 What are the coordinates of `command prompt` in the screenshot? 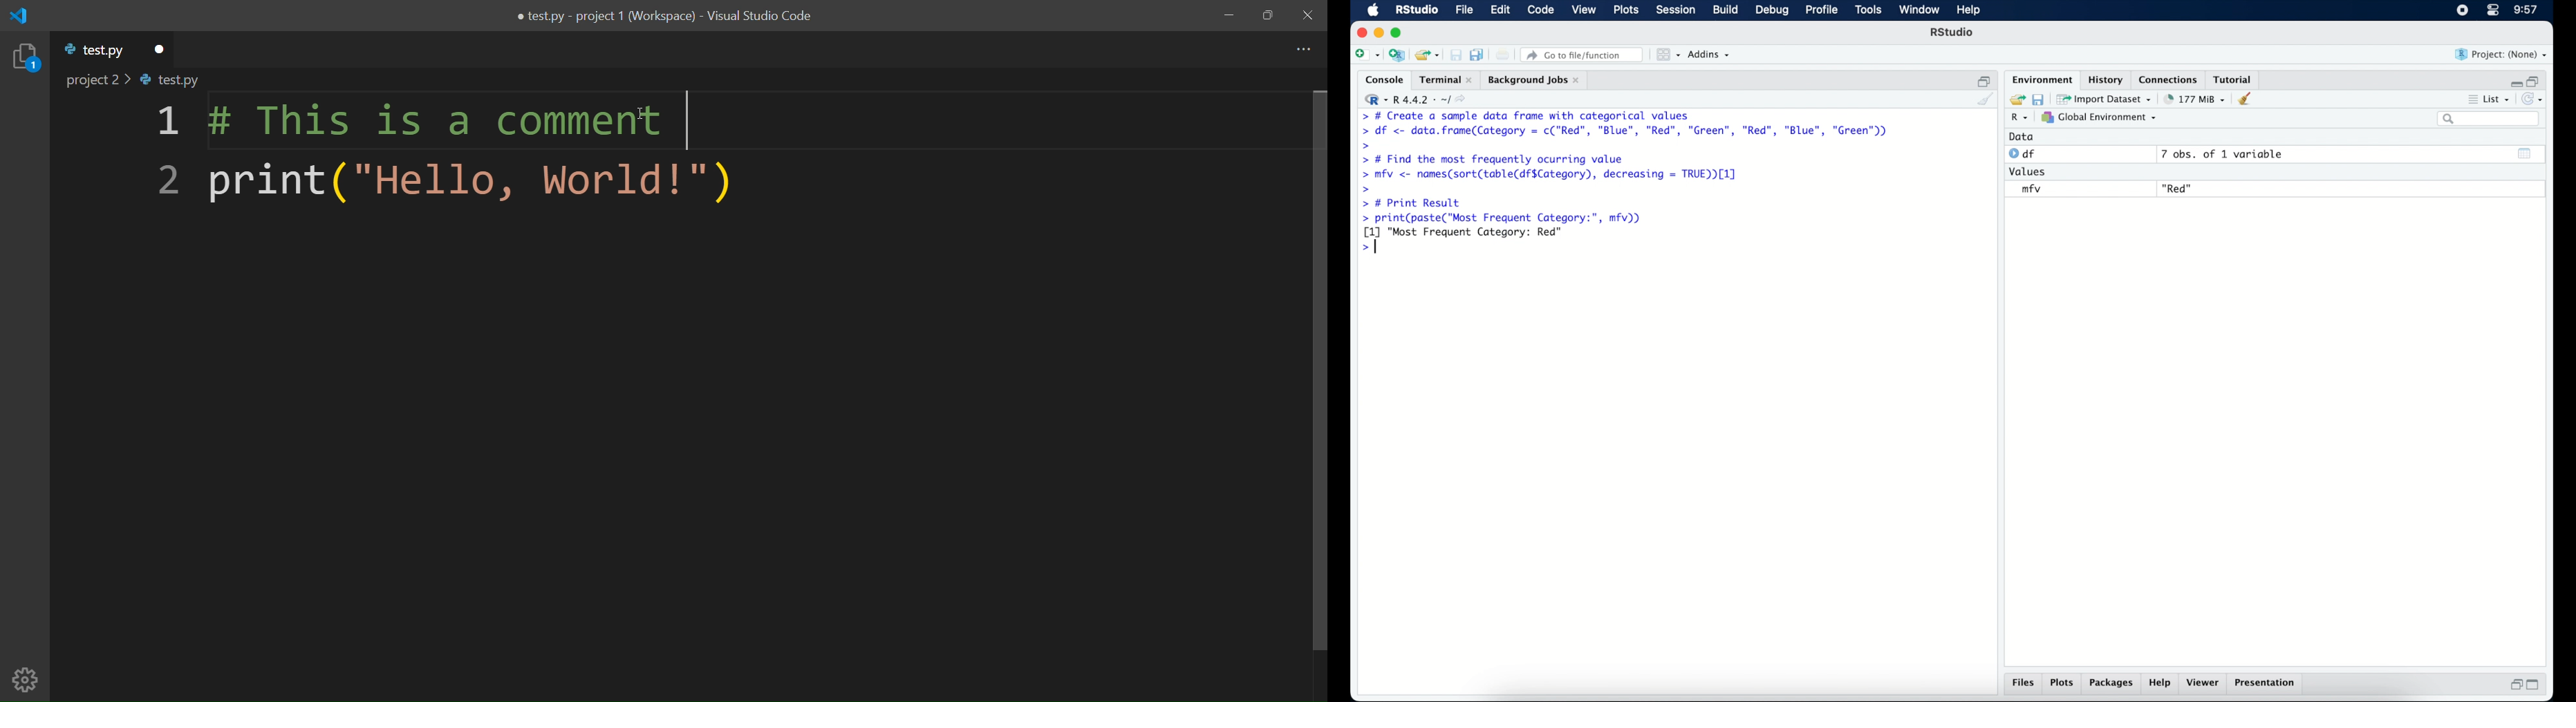 It's located at (1366, 188).